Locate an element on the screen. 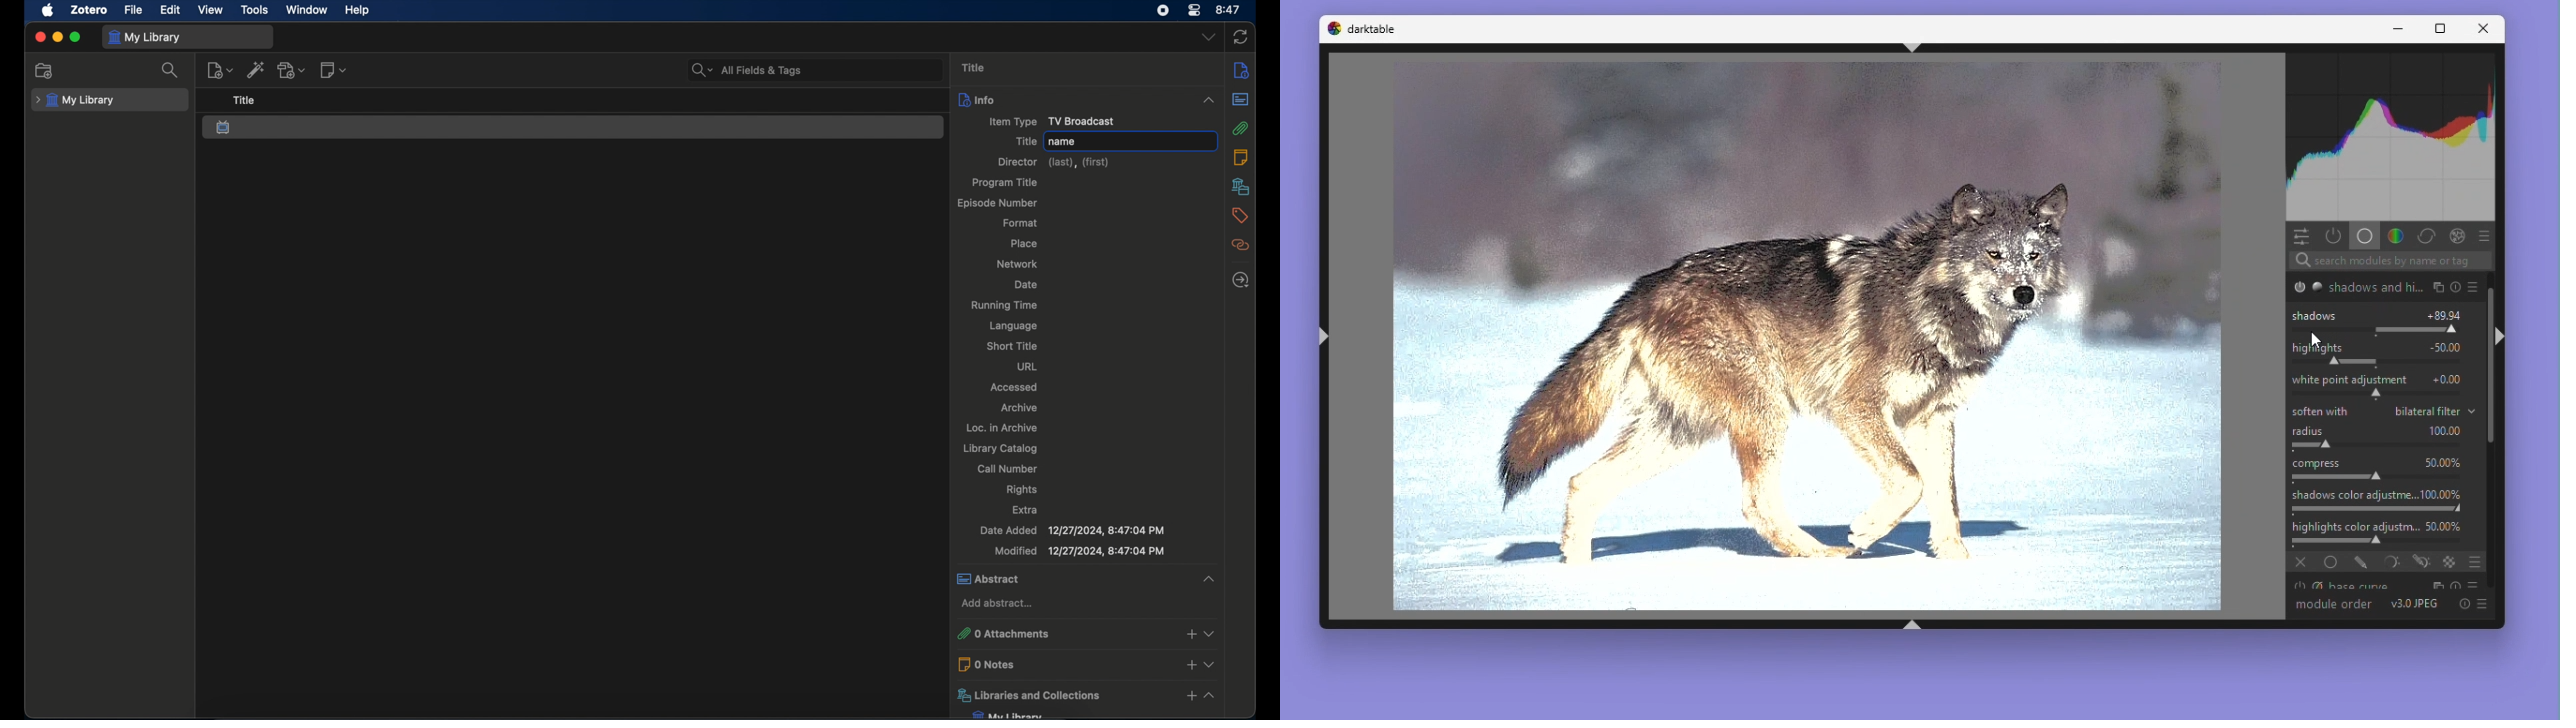 The height and width of the screenshot is (728, 2576). adjust saturation of highlights is located at coordinates (2337, 542).